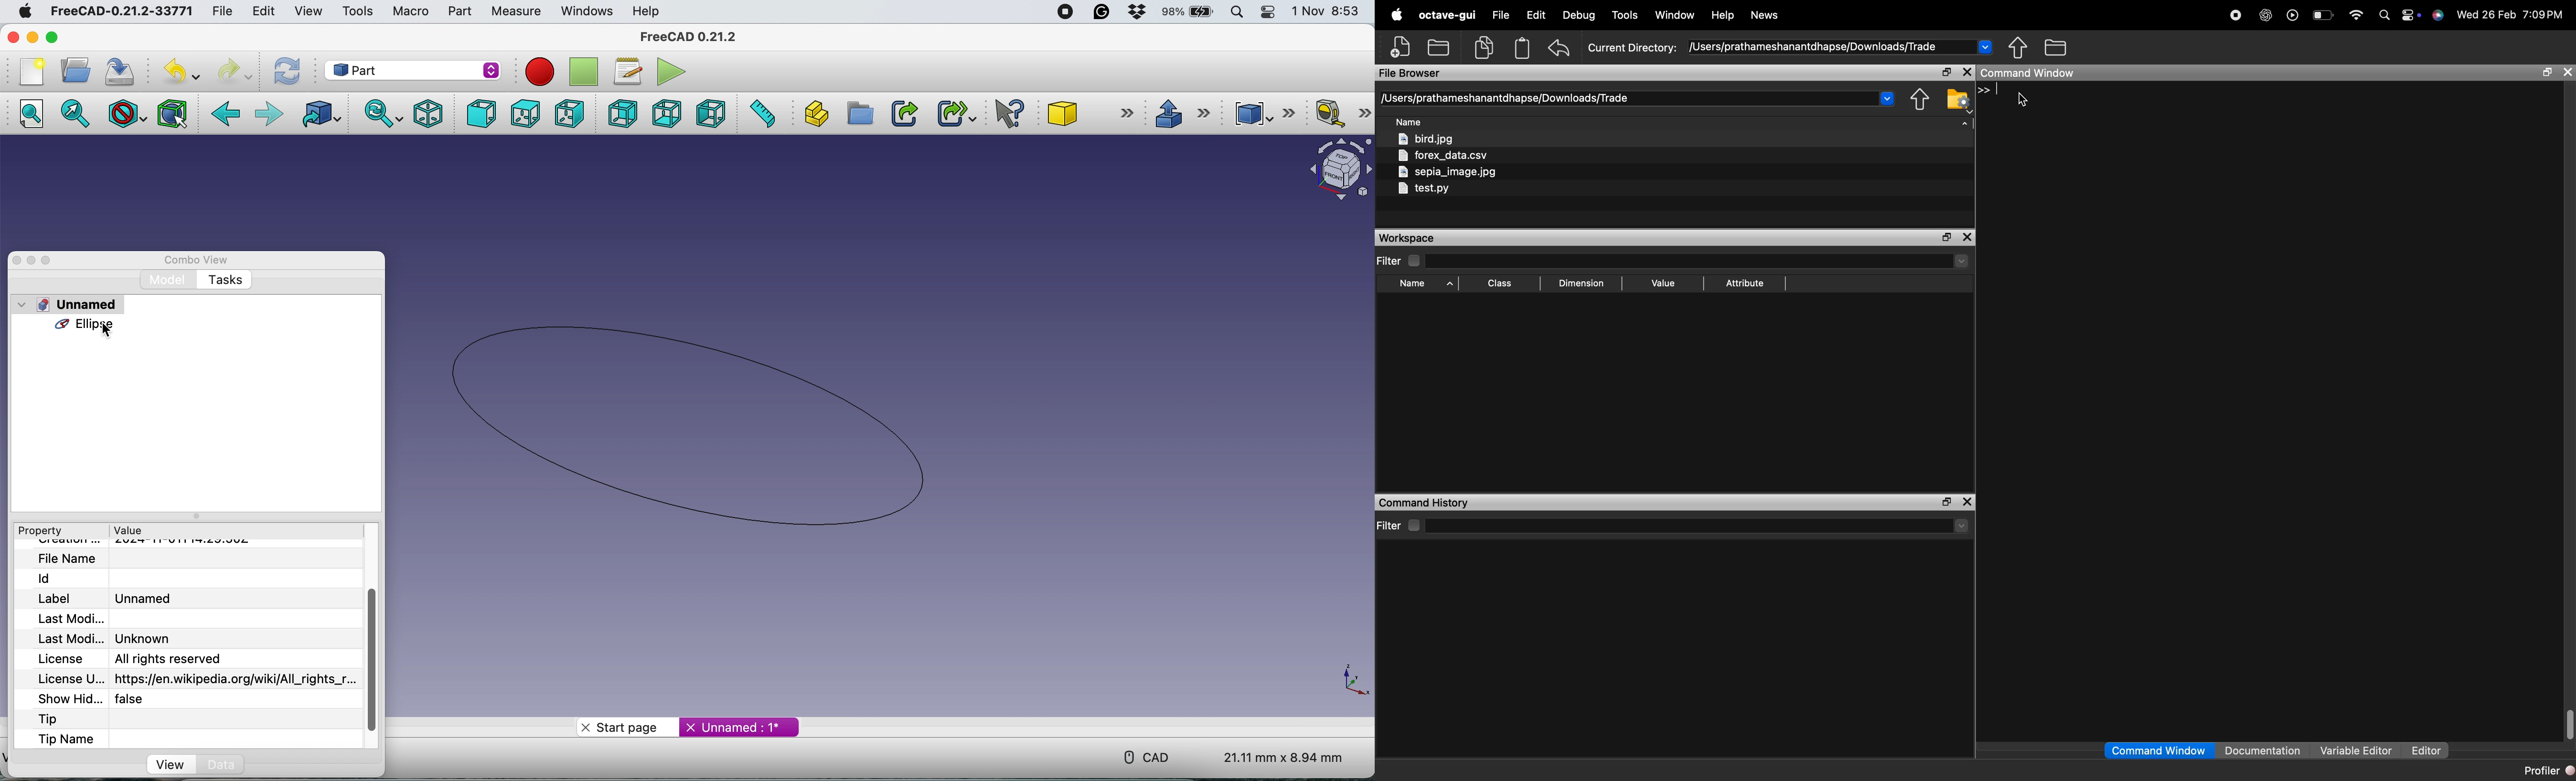  Describe the element at coordinates (584, 11) in the screenshot. I see `windows` at that location.